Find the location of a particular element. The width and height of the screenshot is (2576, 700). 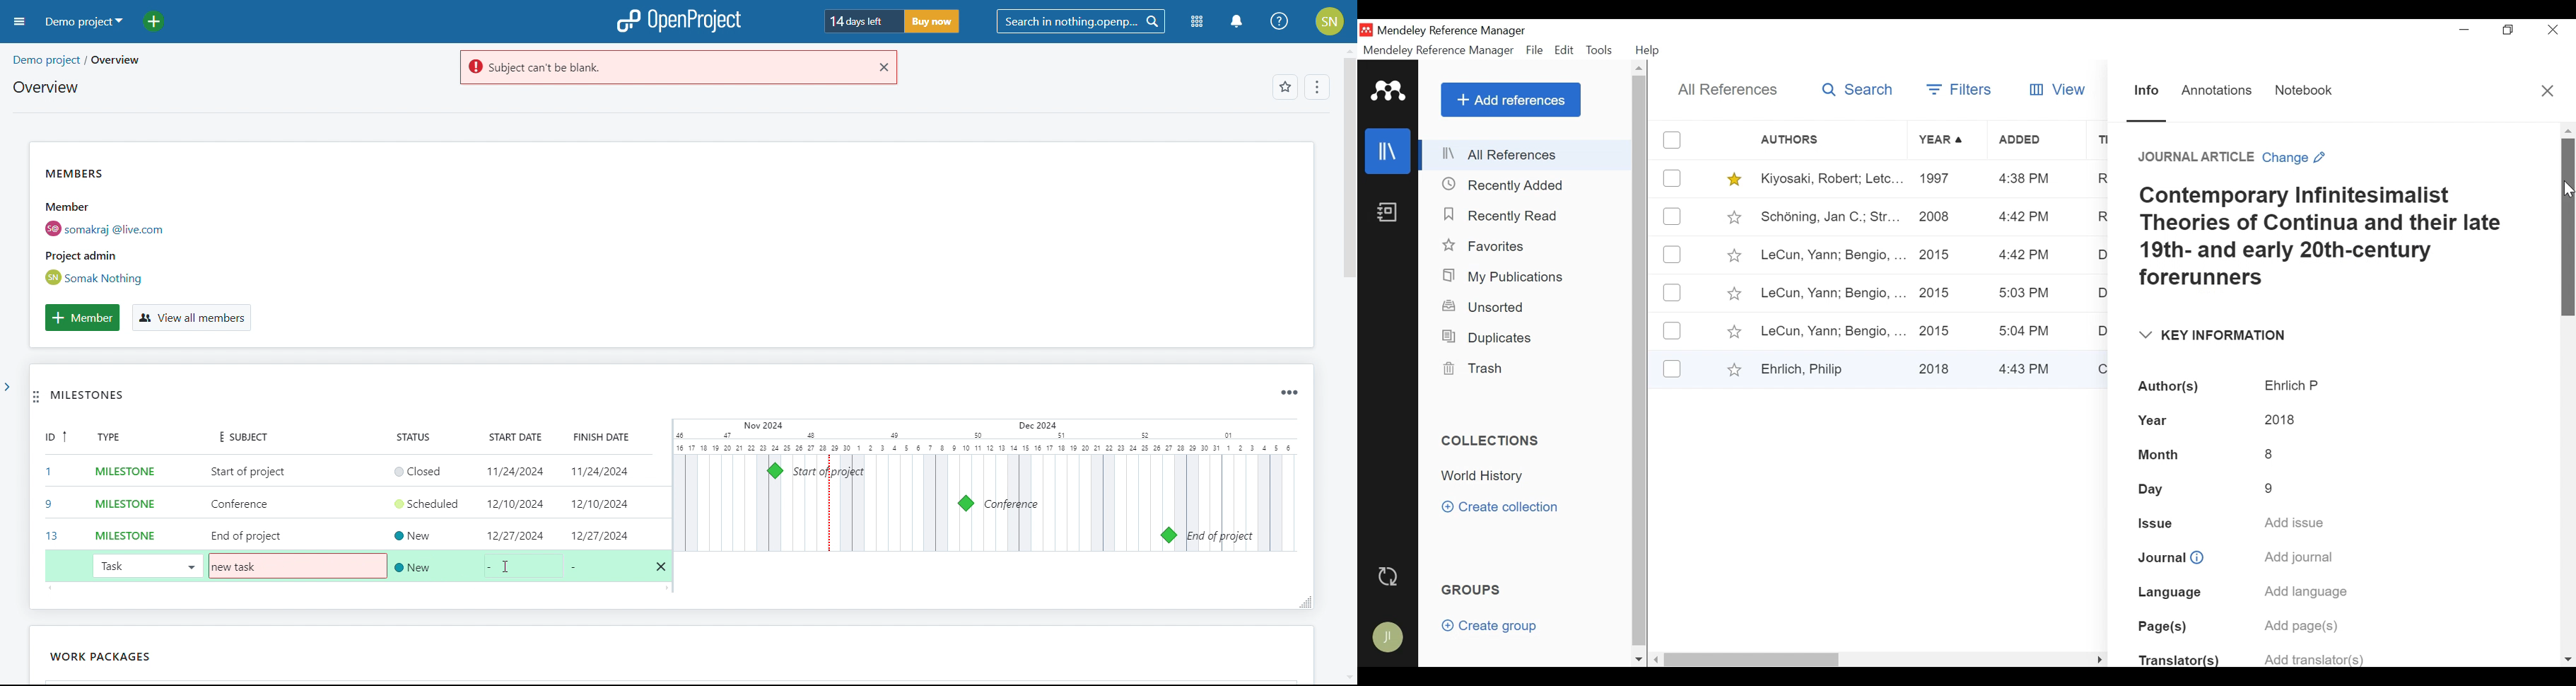

(un)select is located at coordinates (1674, 255).